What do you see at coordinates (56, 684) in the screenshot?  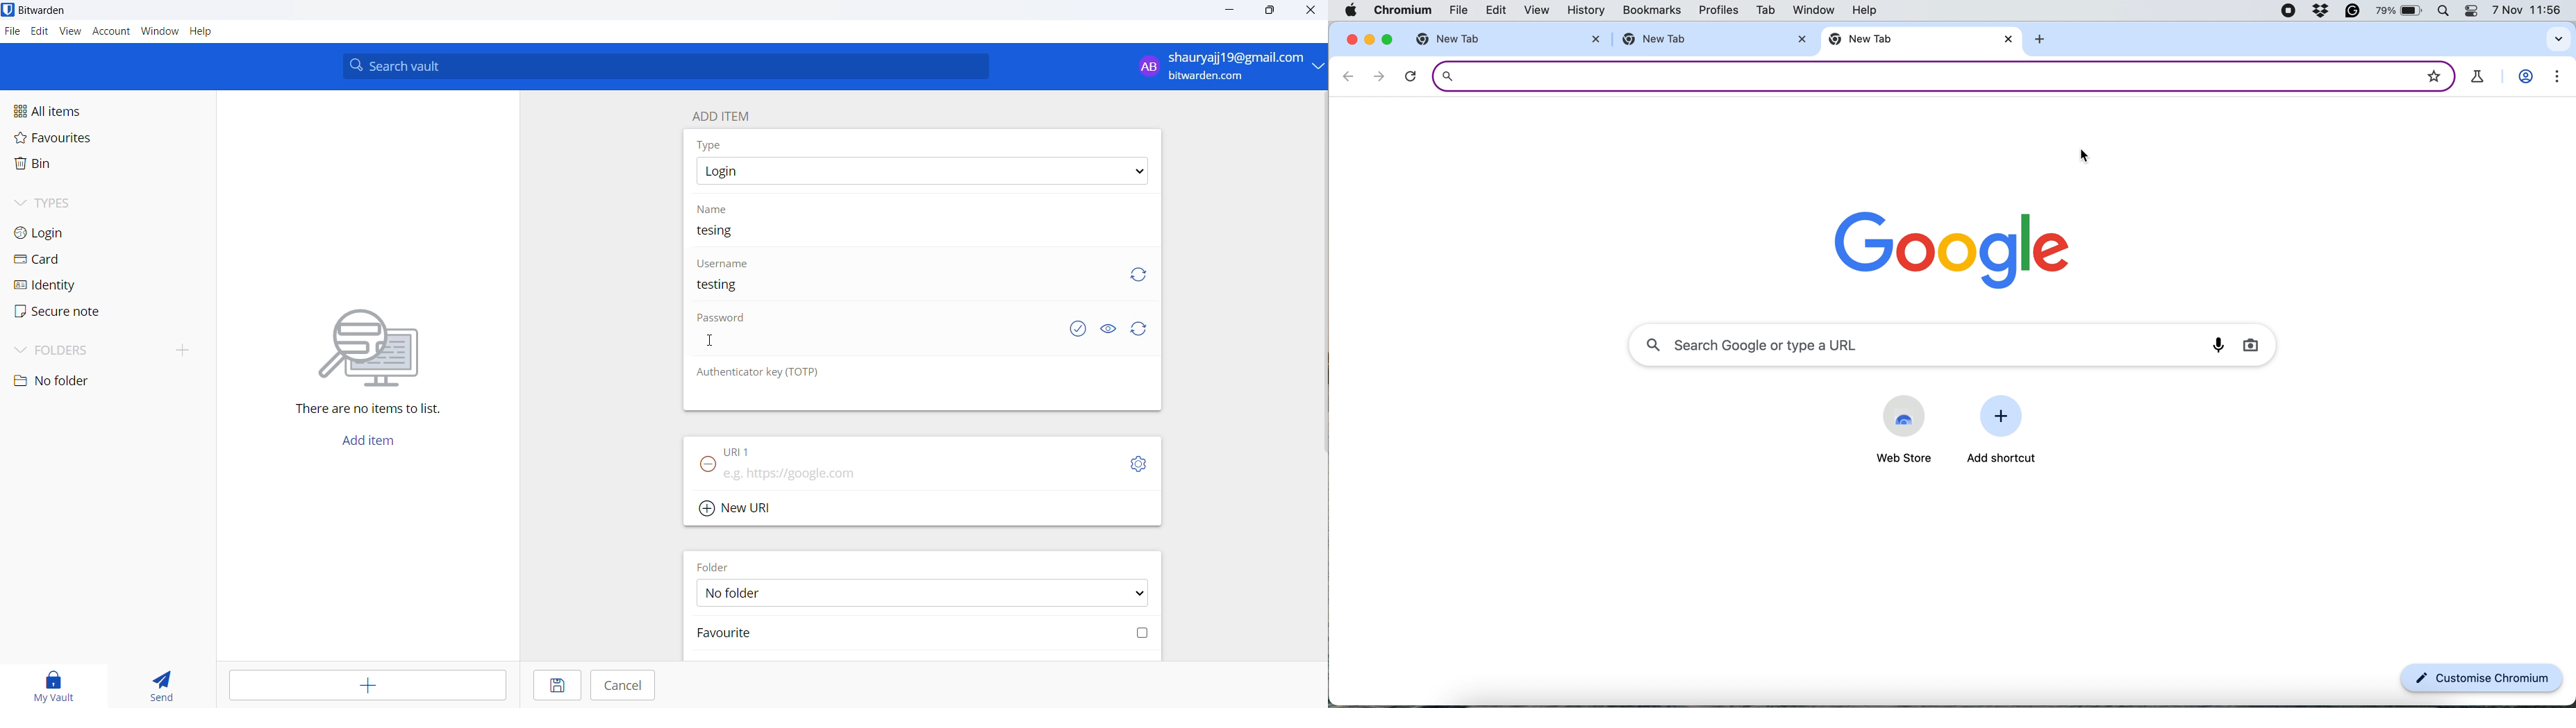 I see `my vault` at bounding box center [56, 684].